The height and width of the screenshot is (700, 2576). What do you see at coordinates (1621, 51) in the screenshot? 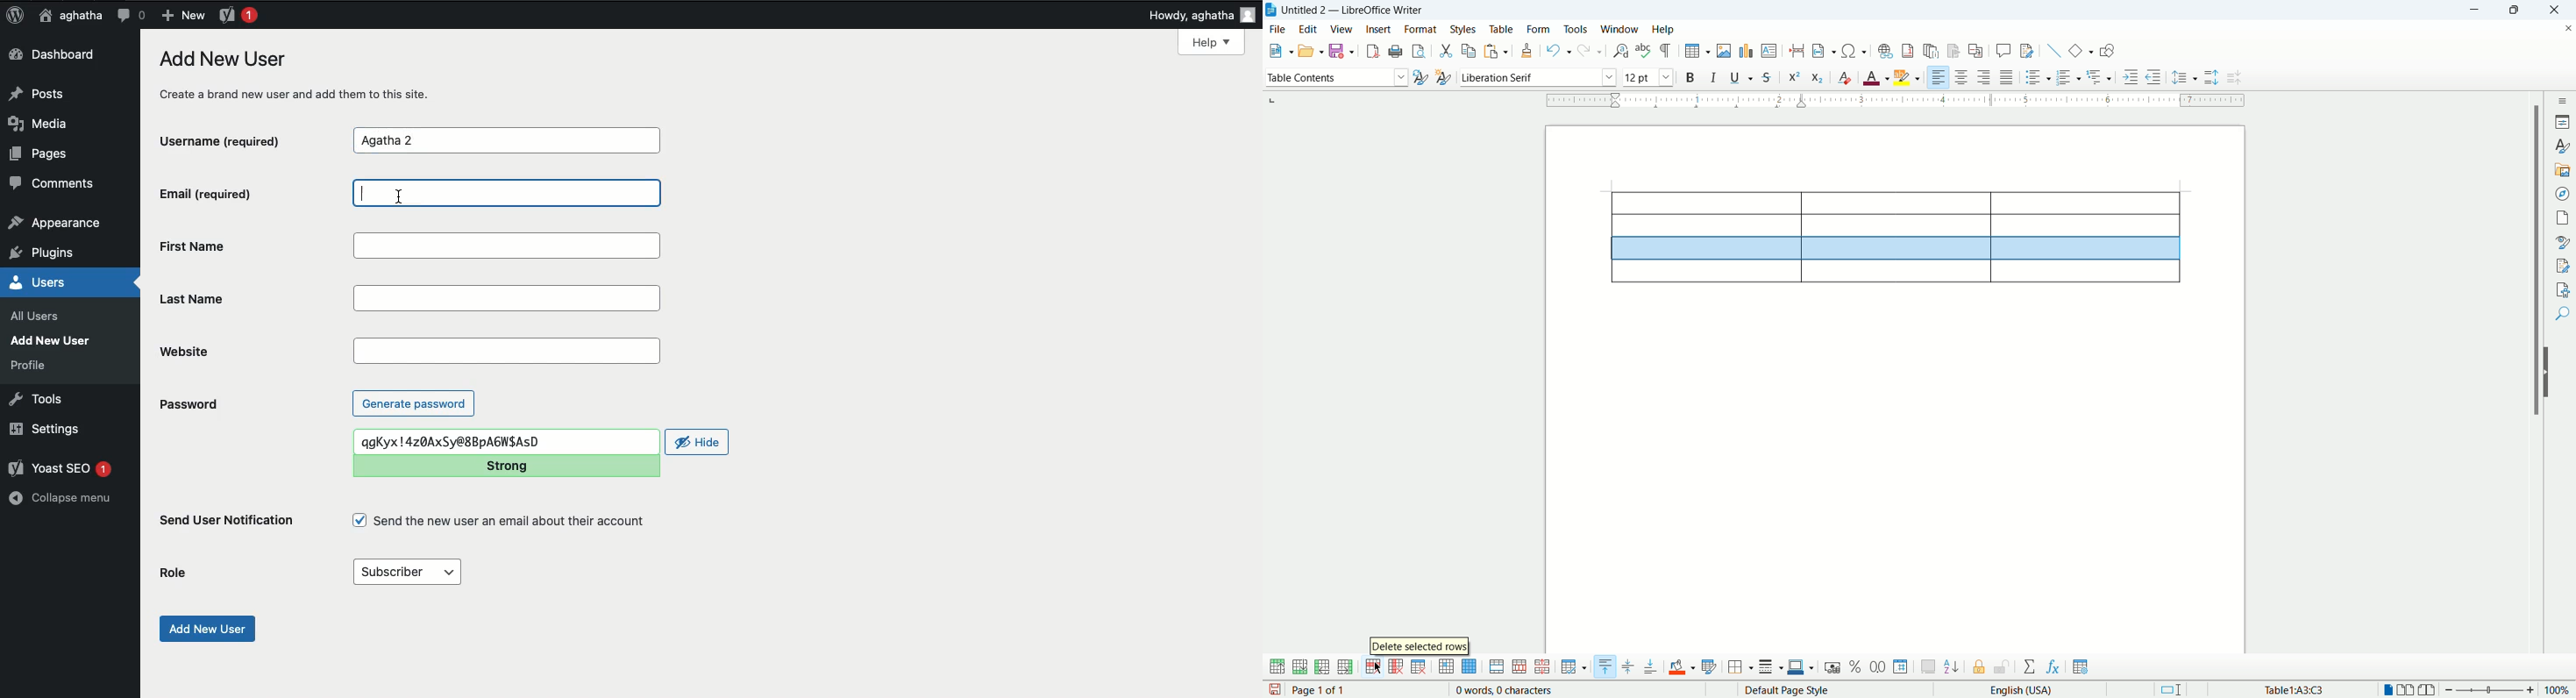
I see `find and replace` at bounding box center [1621, 51].